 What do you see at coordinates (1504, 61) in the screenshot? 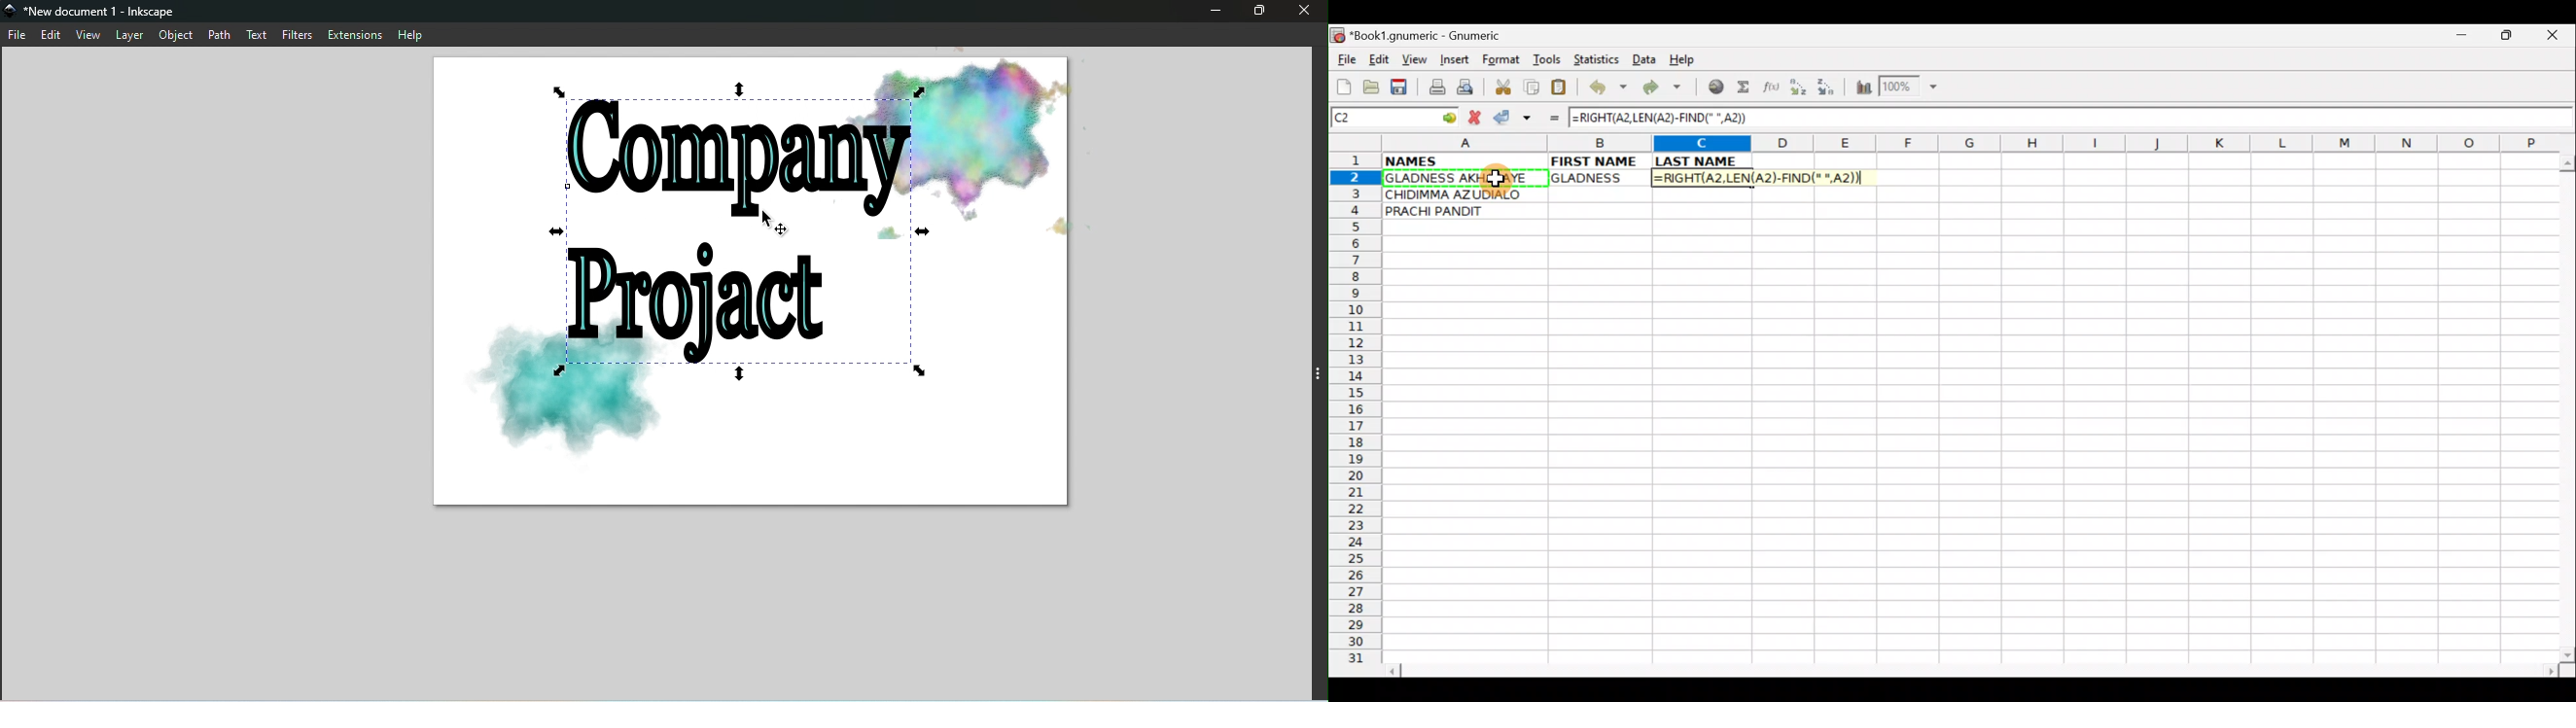
I see `Format` at bounding box center [1504, 61].